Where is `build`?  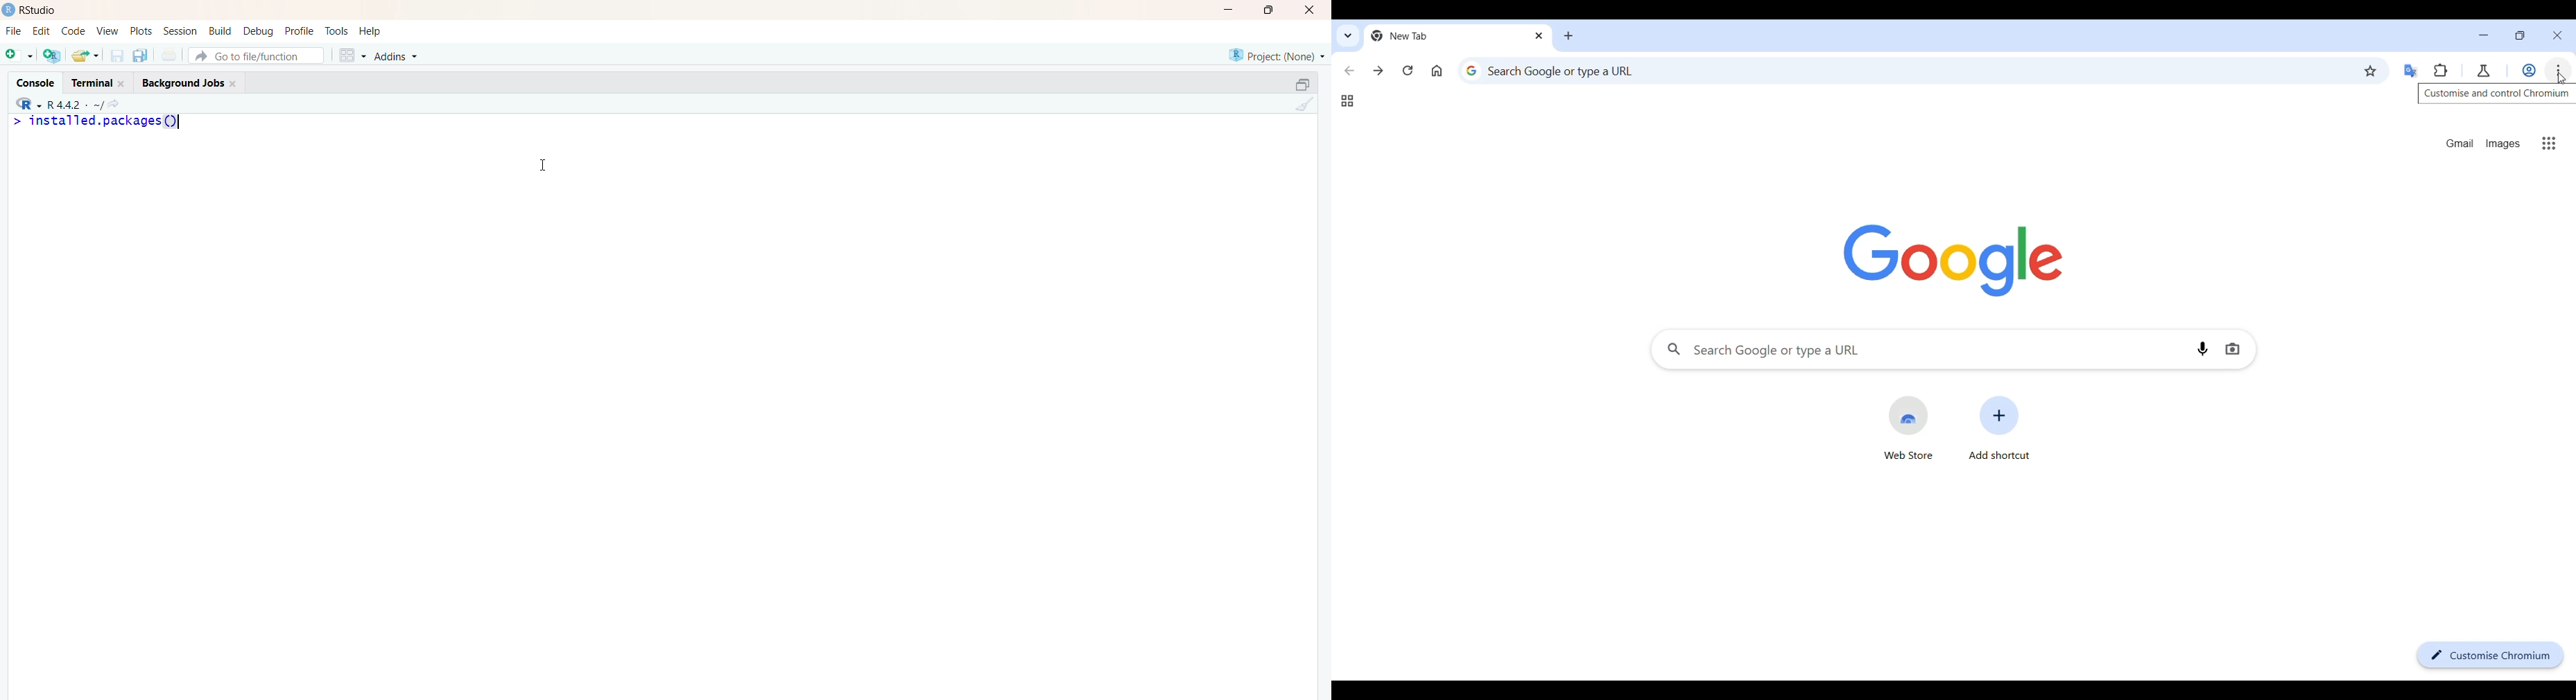 build is located at coordinates (221, 31).